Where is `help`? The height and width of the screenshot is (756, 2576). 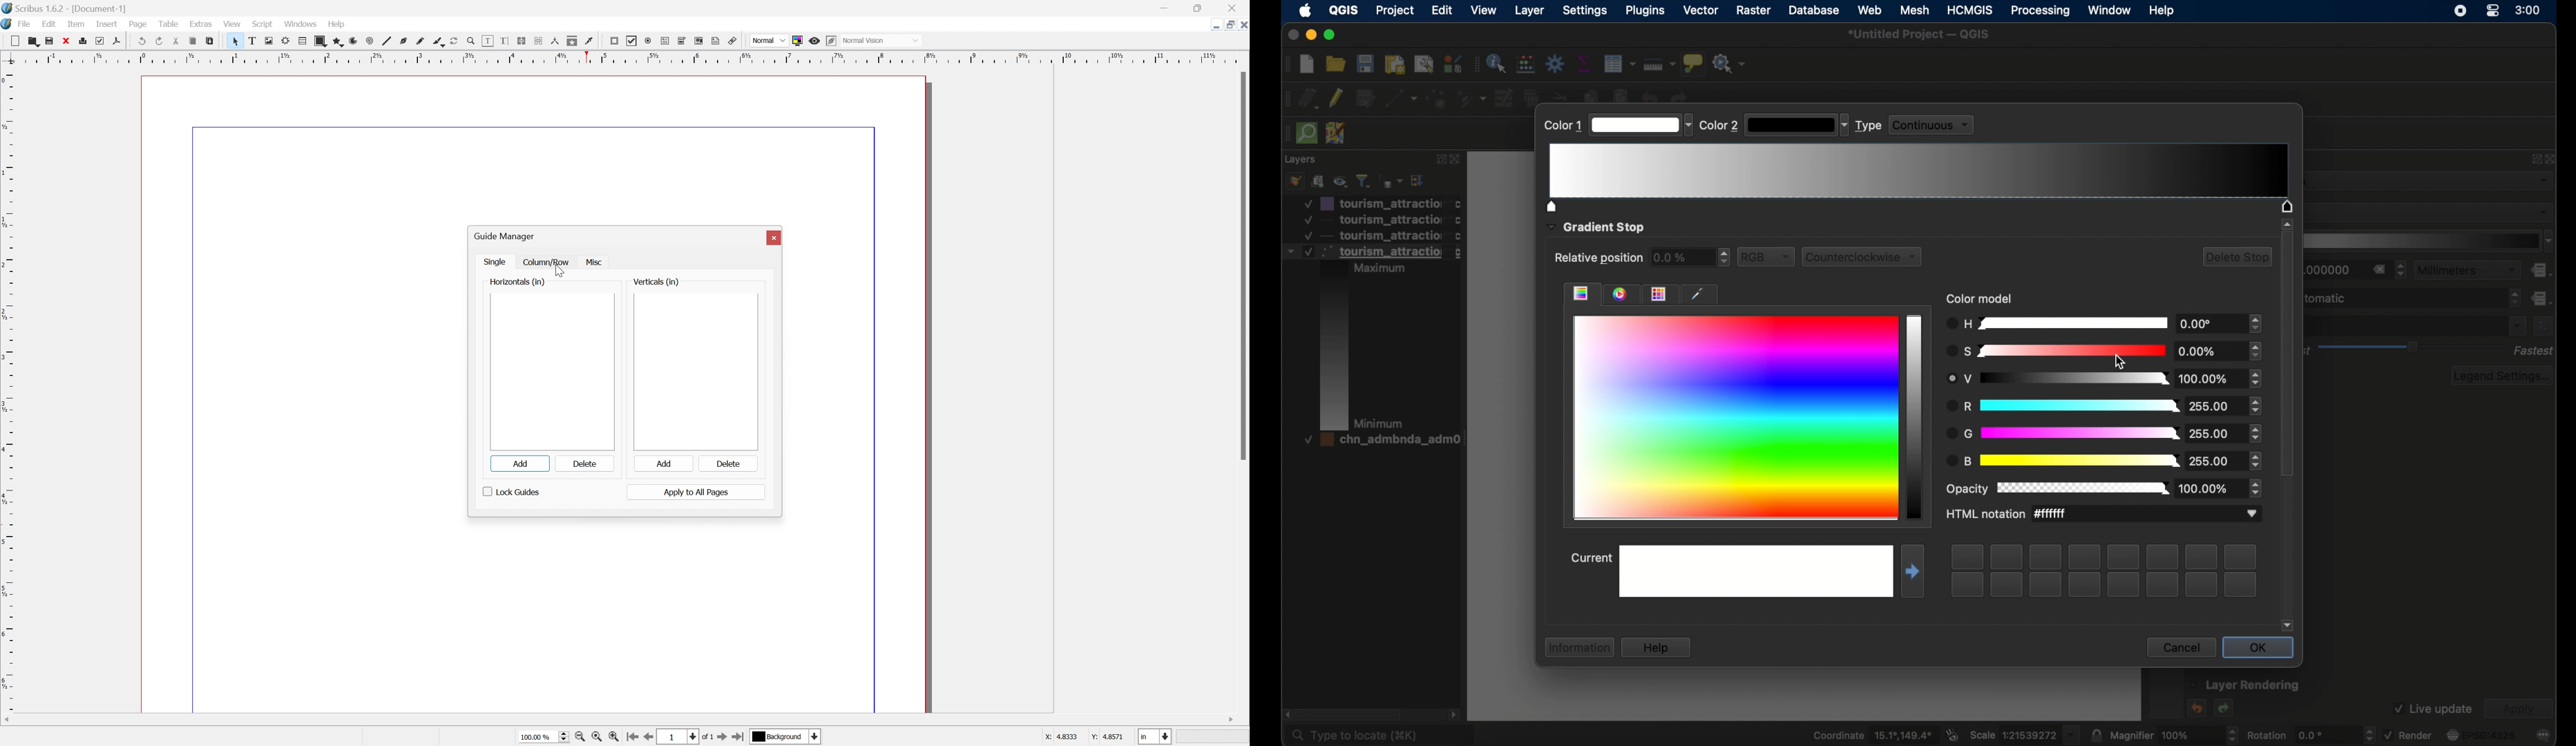
help is located at coordinates (2162, 11).